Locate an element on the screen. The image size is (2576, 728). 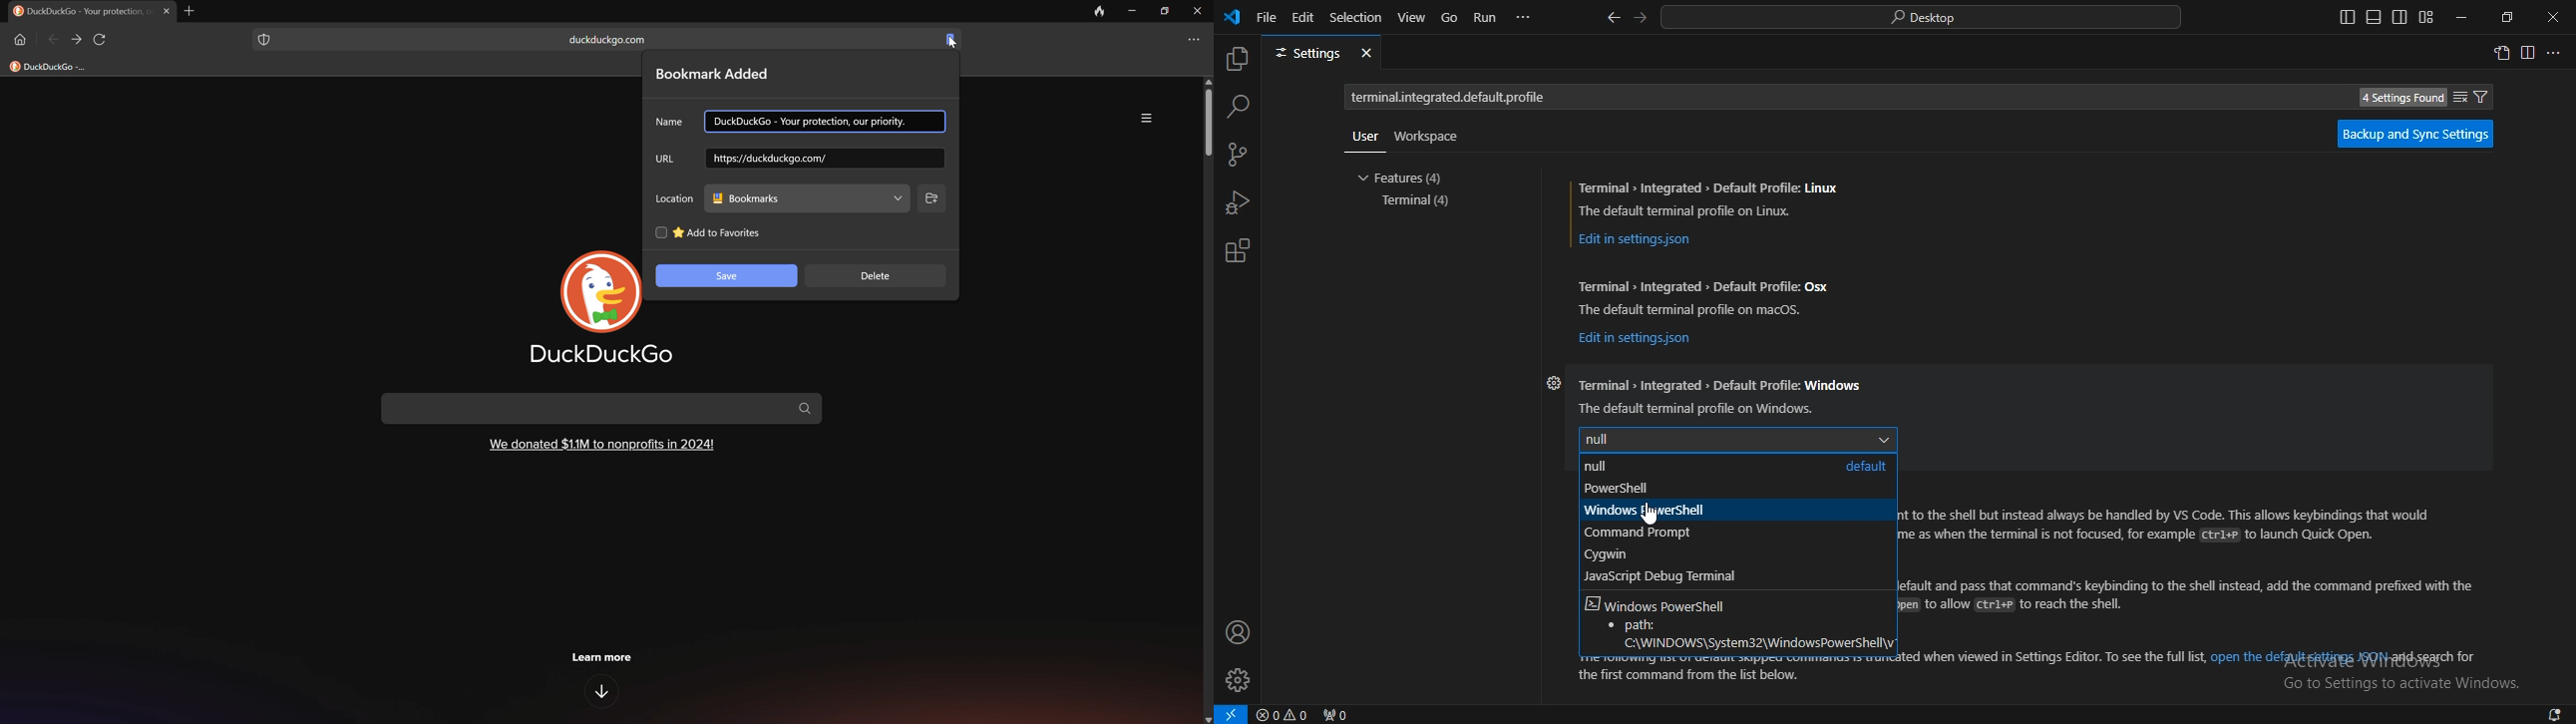
DuckDuckGo - Your Protection is located at coordinates (80, 10).